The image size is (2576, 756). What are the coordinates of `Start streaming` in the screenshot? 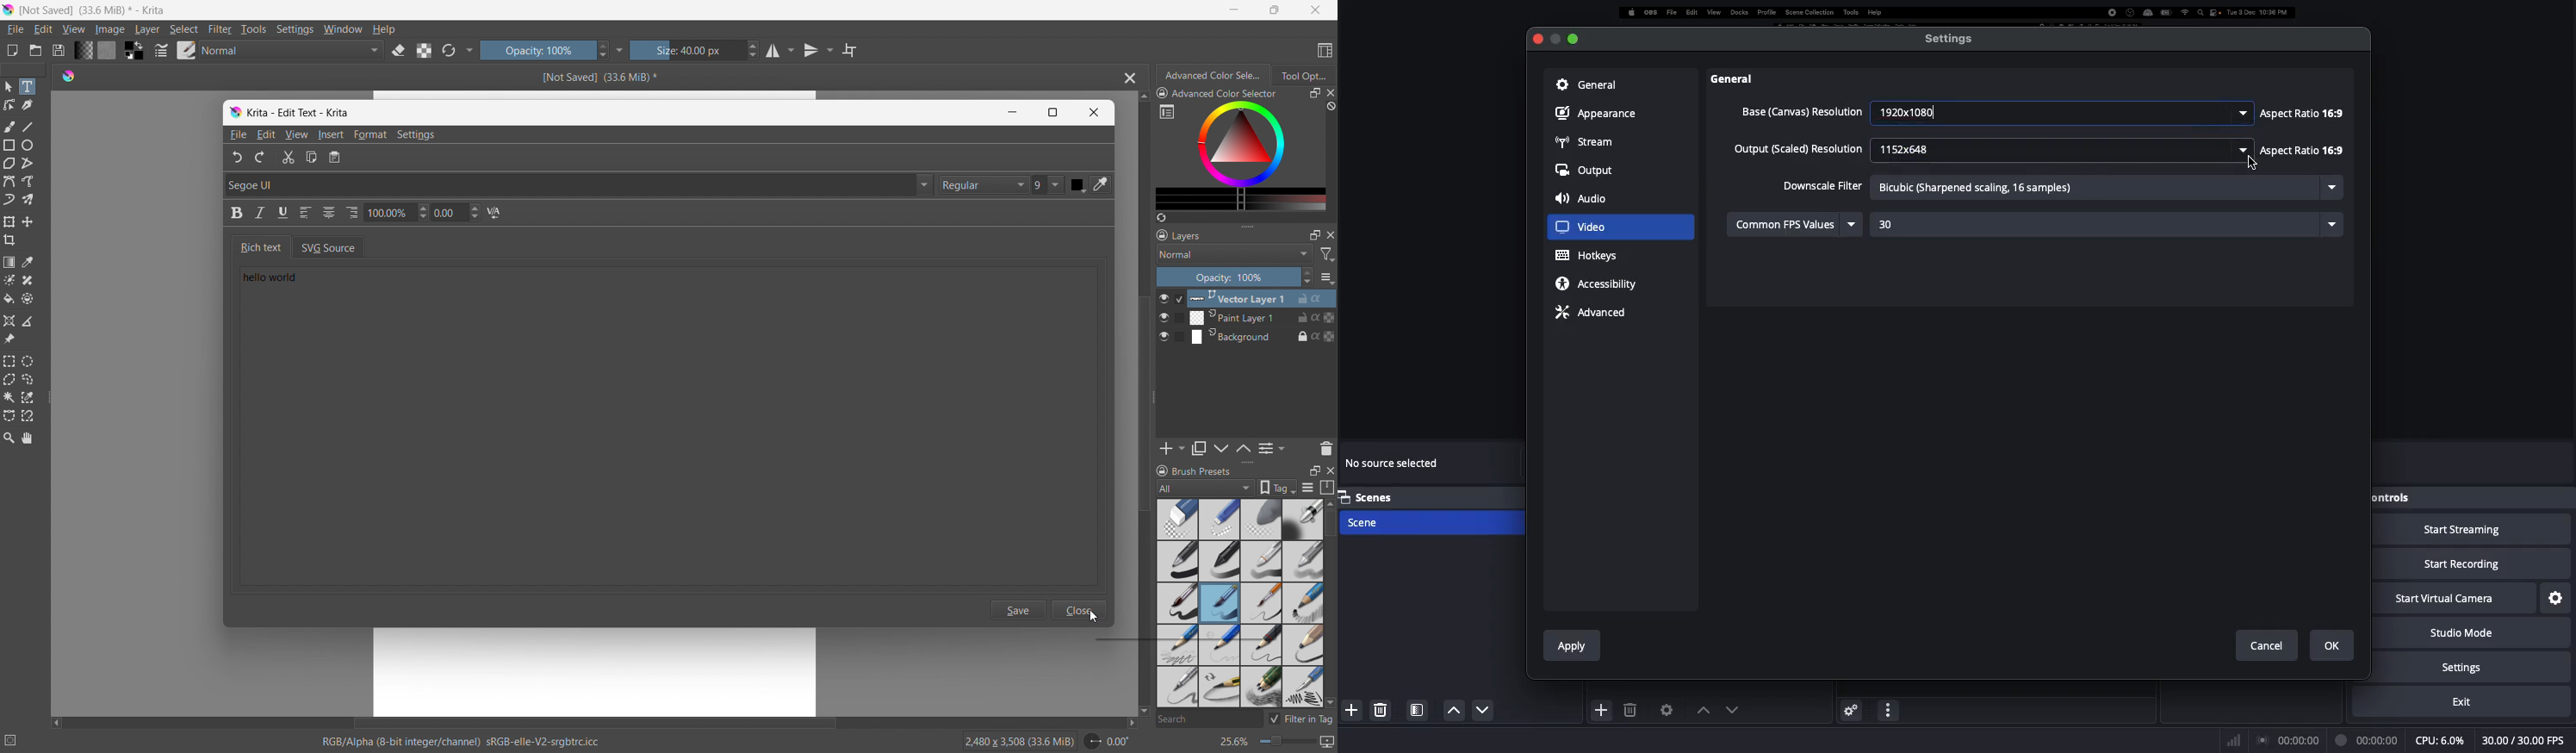 It's located at (2473, 531).